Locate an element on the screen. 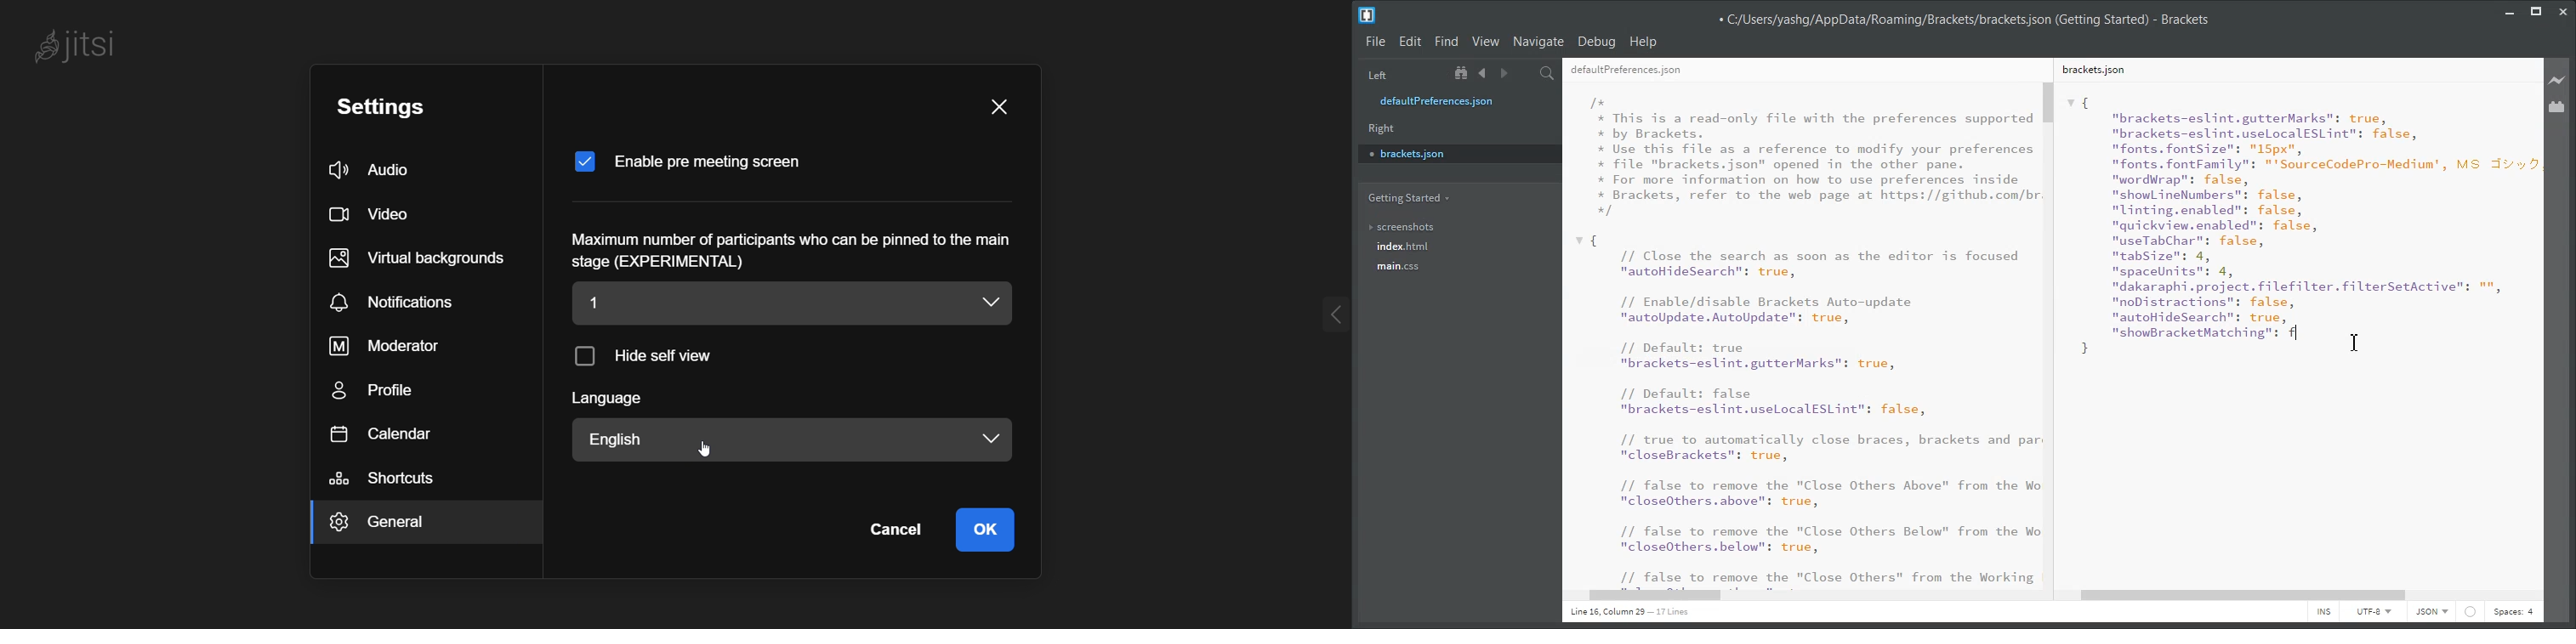 This screenshot has width=2576, height=644. jitsi is located at coordinates (99, 52).